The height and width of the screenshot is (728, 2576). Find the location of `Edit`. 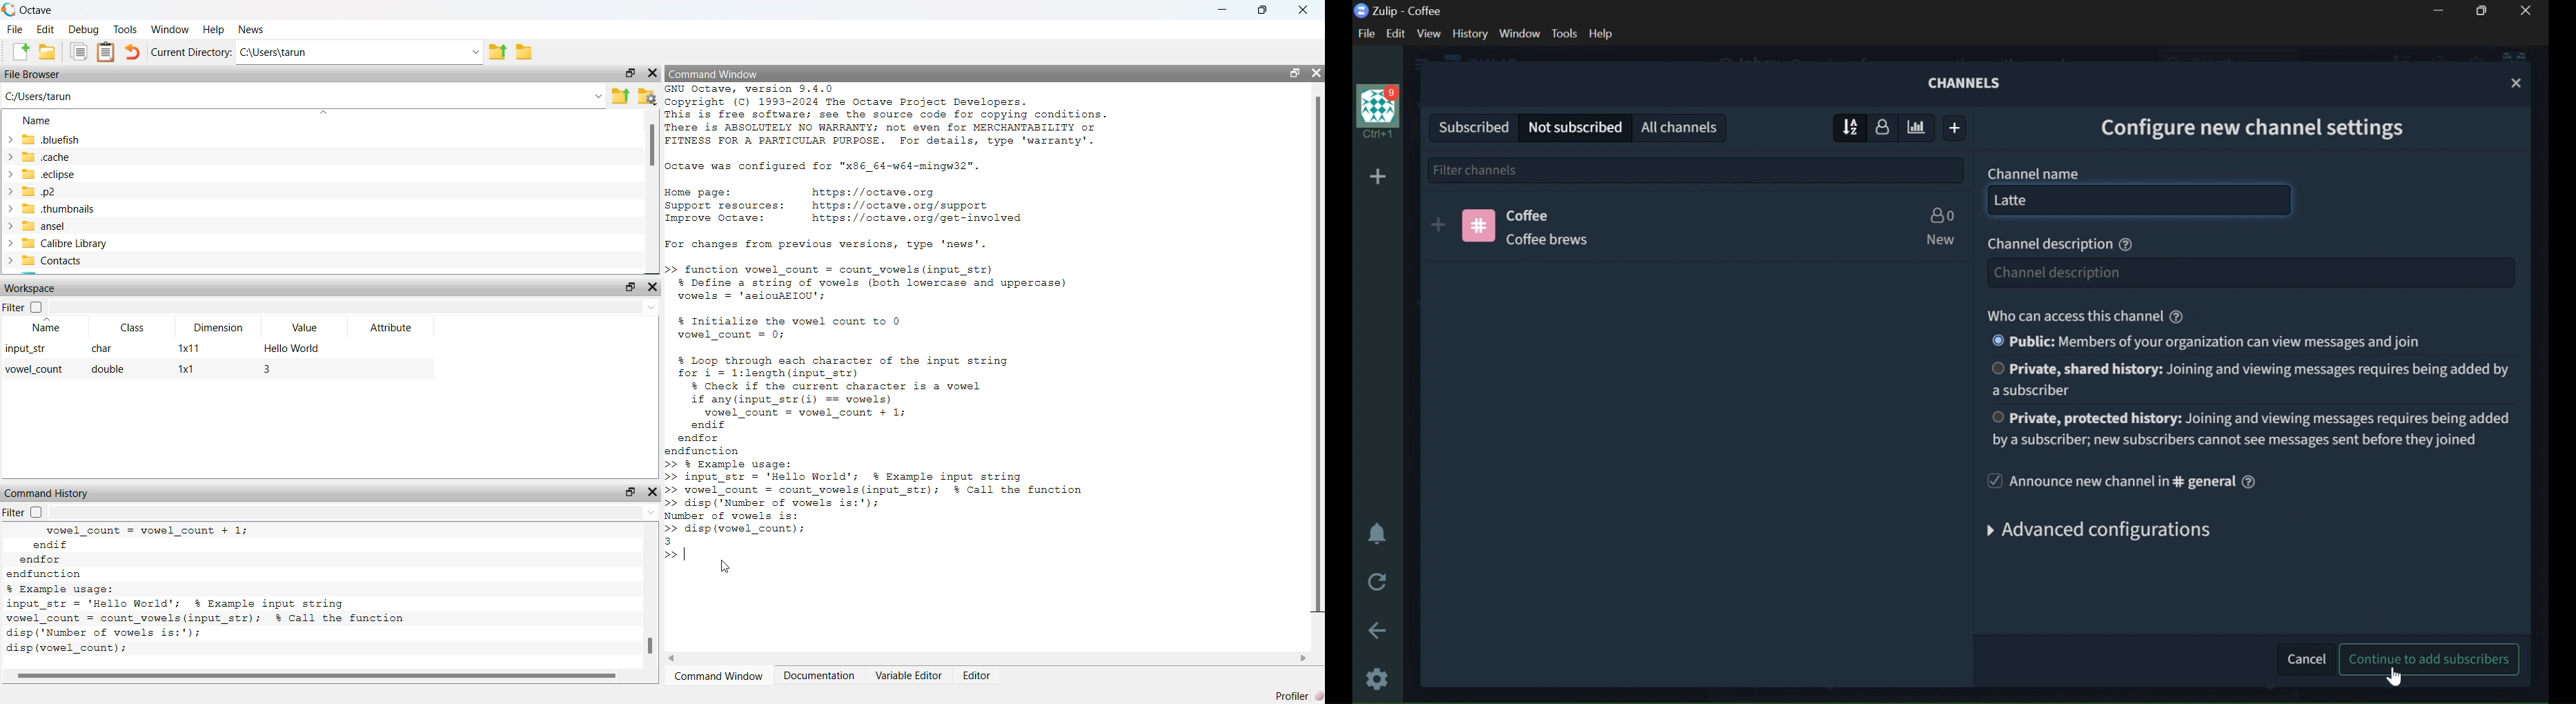

Edit is located at coordinates (46, 29).